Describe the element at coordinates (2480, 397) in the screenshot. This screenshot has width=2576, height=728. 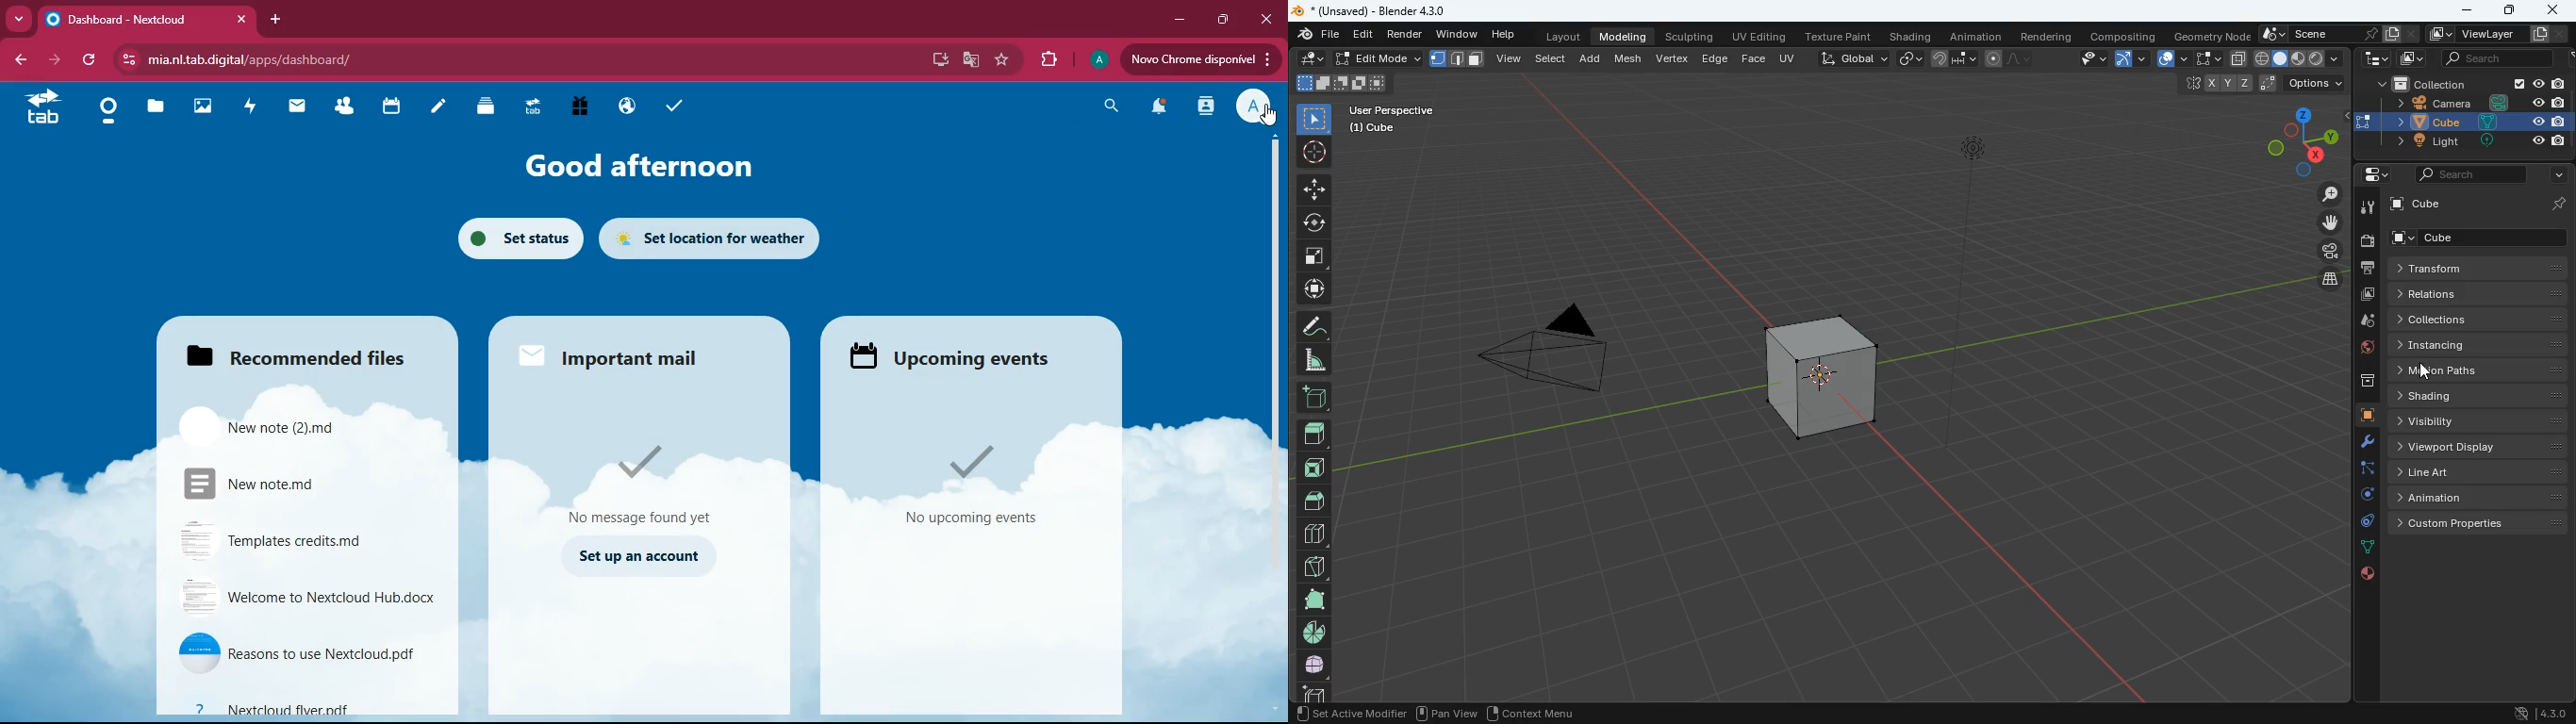
I see `shading` at that location.